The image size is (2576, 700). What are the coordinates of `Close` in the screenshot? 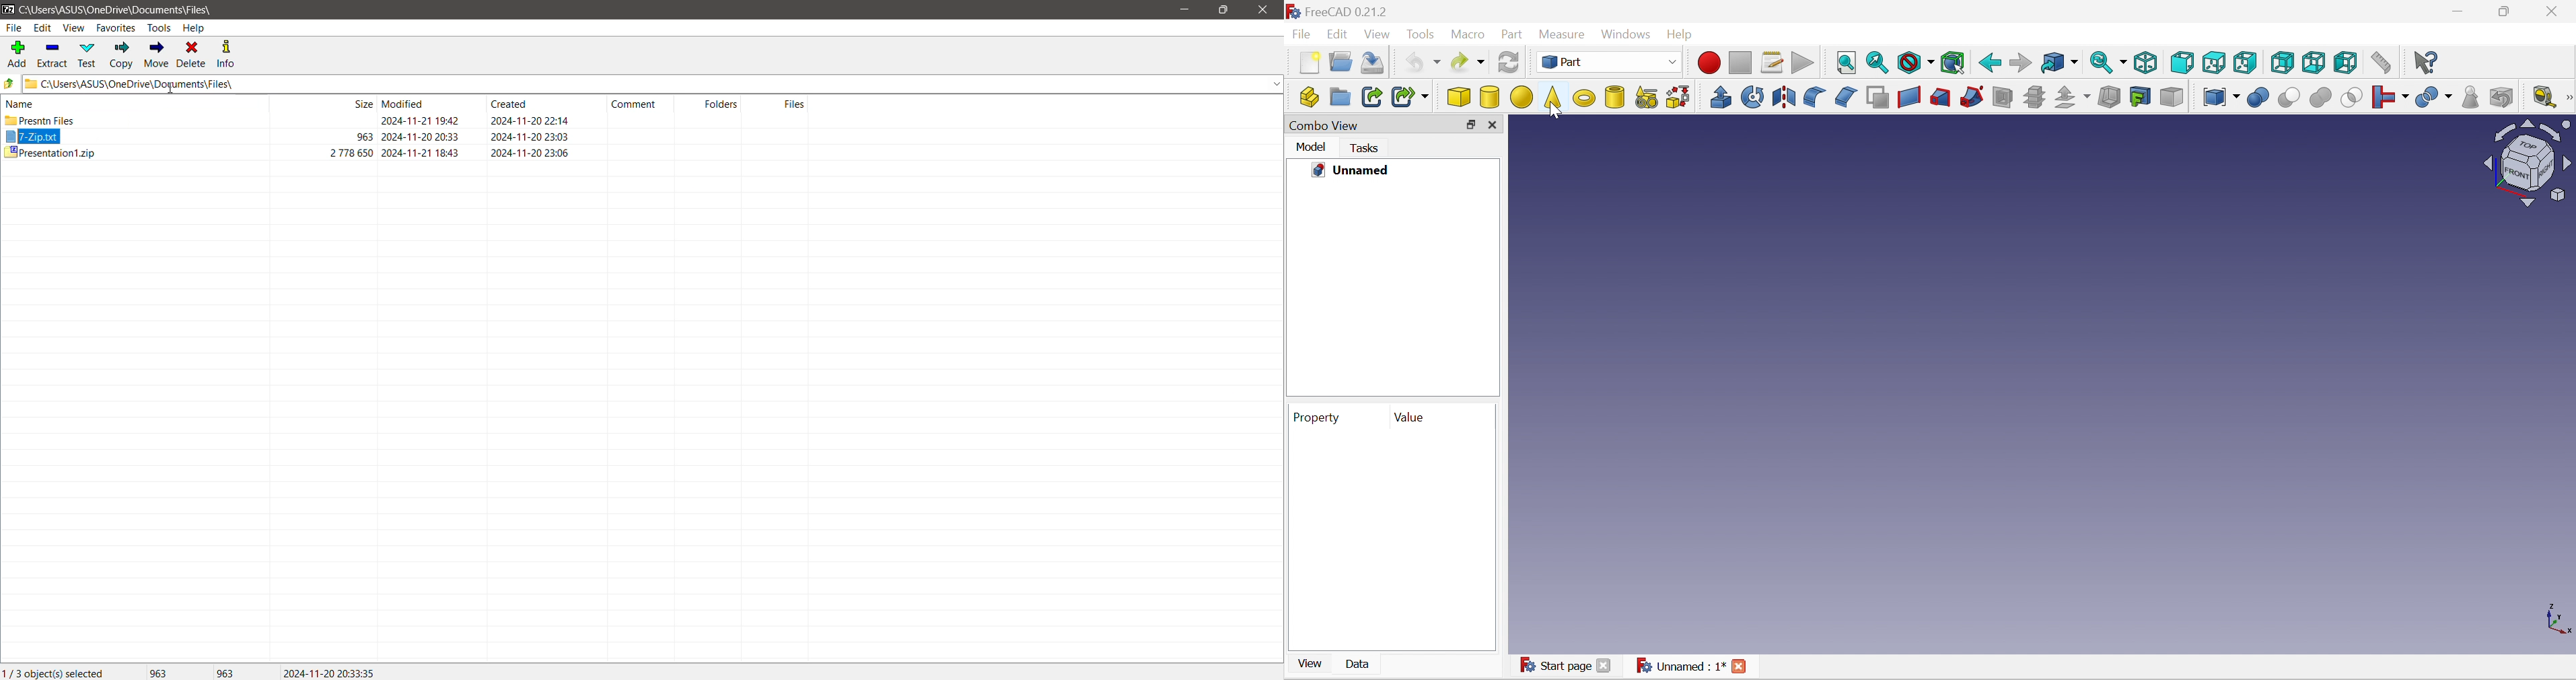 It's located at (1493, 125).